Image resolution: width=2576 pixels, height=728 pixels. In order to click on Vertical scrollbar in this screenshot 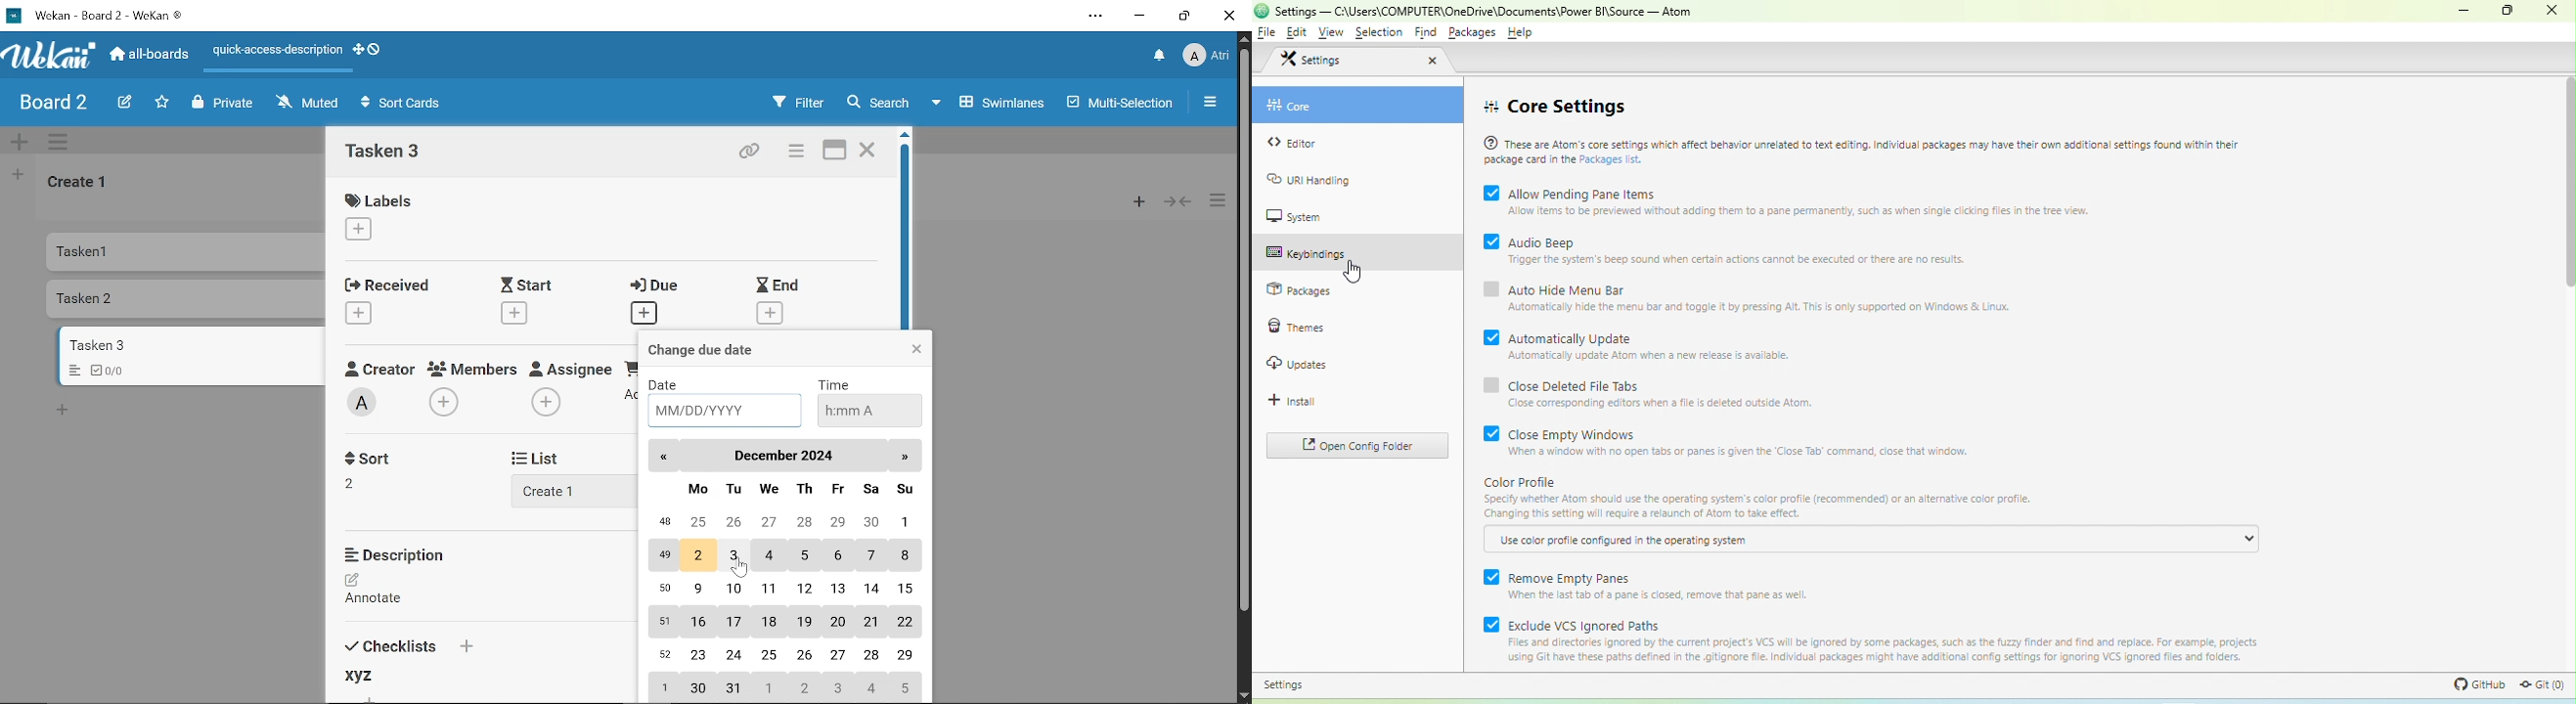, I will do `click(1244, 332)`.